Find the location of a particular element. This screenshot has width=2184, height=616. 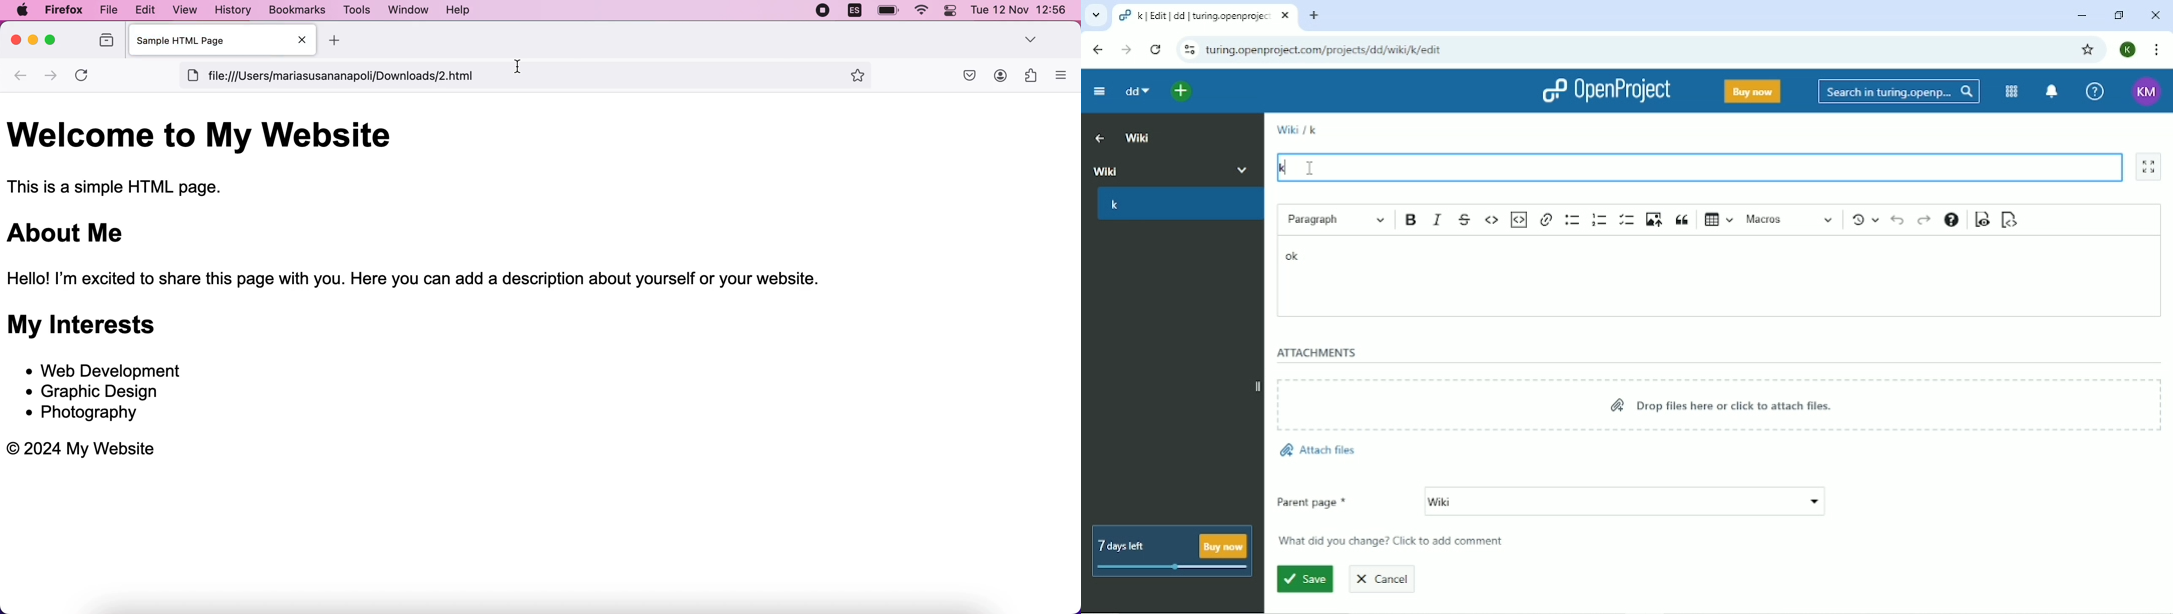

Back is located at coordinates (1097, 50).